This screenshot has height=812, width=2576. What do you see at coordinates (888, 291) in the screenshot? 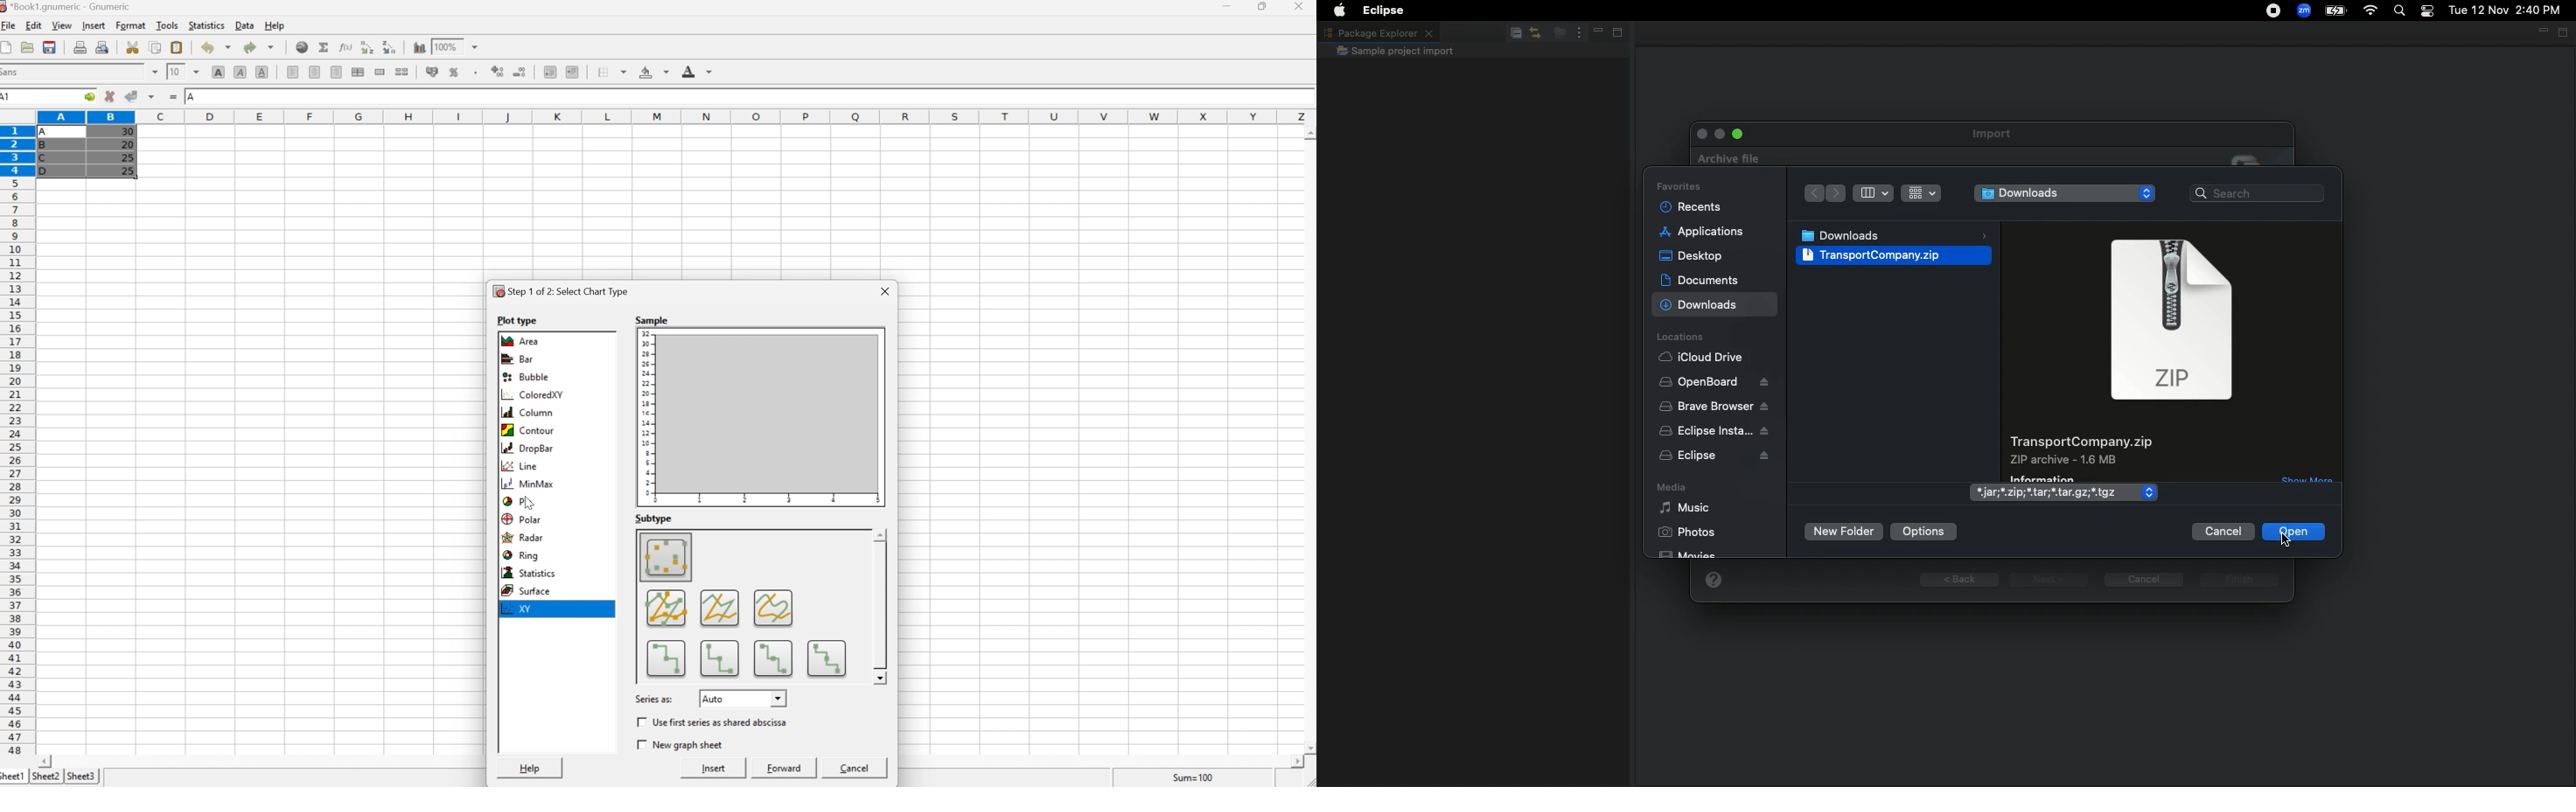
I see `Close` at bounding box center [888, 291].